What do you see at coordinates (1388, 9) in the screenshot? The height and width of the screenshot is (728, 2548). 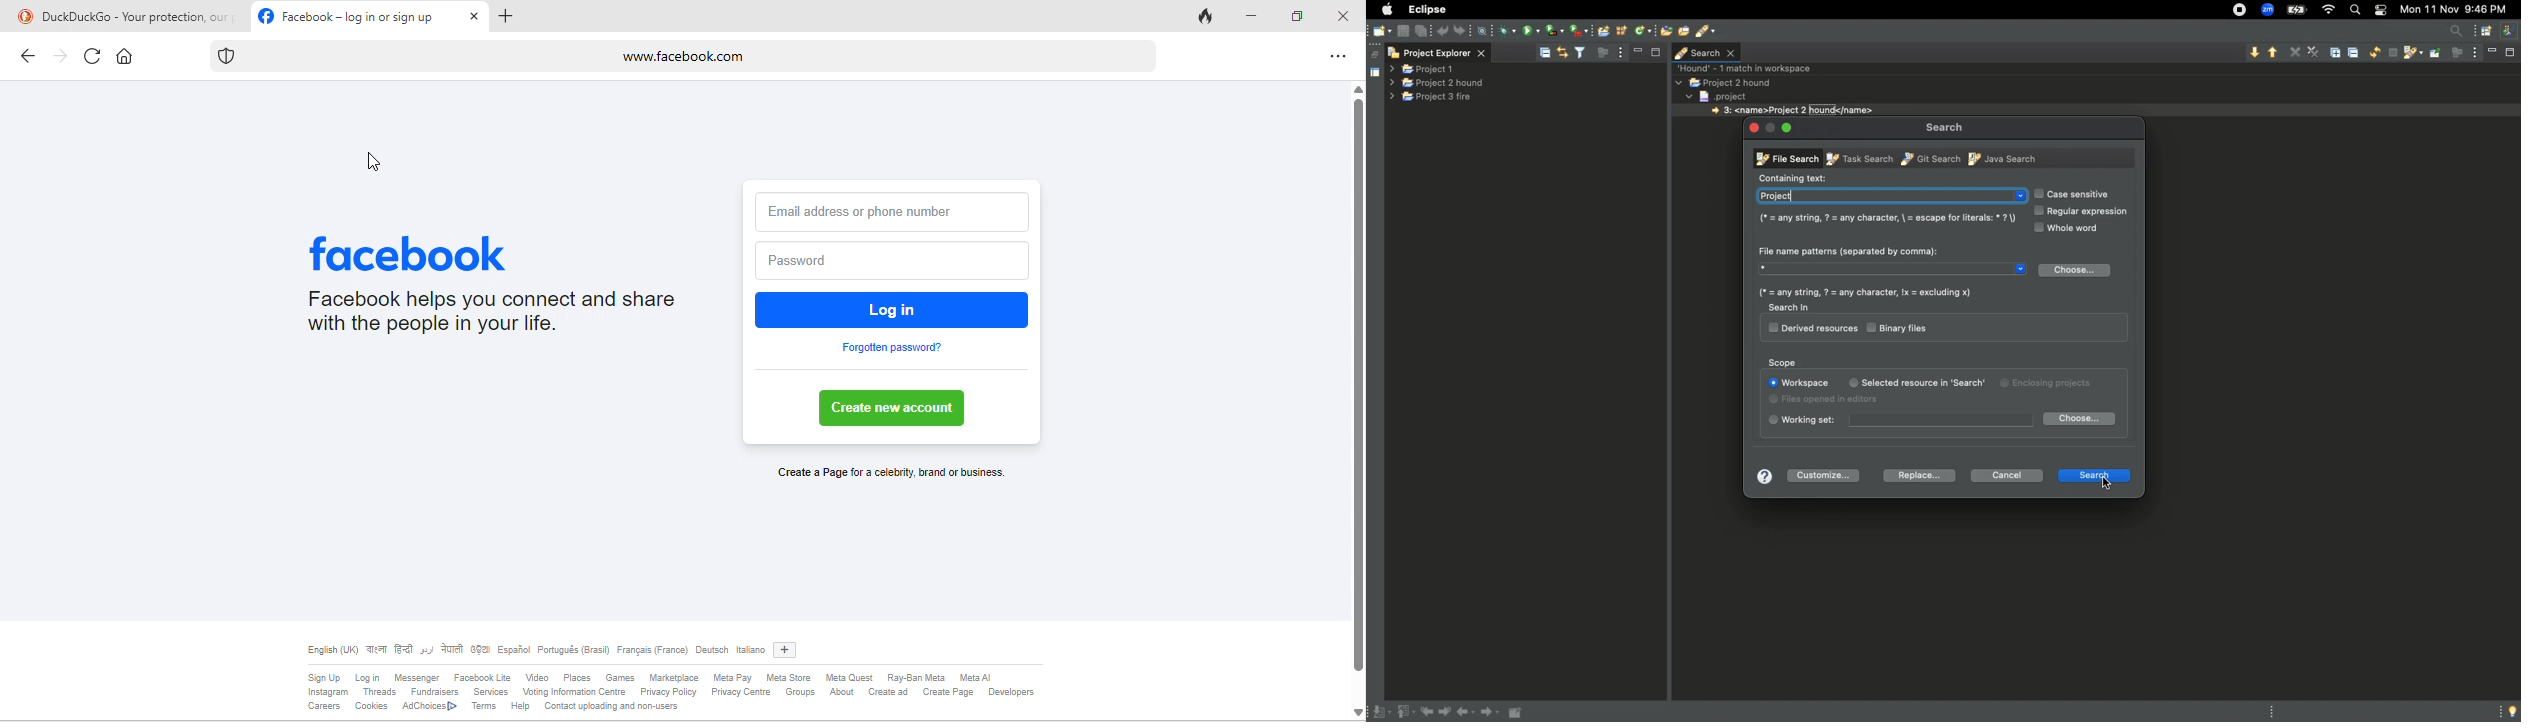 I see `Apple logo` at bounding box center [1388, 9].